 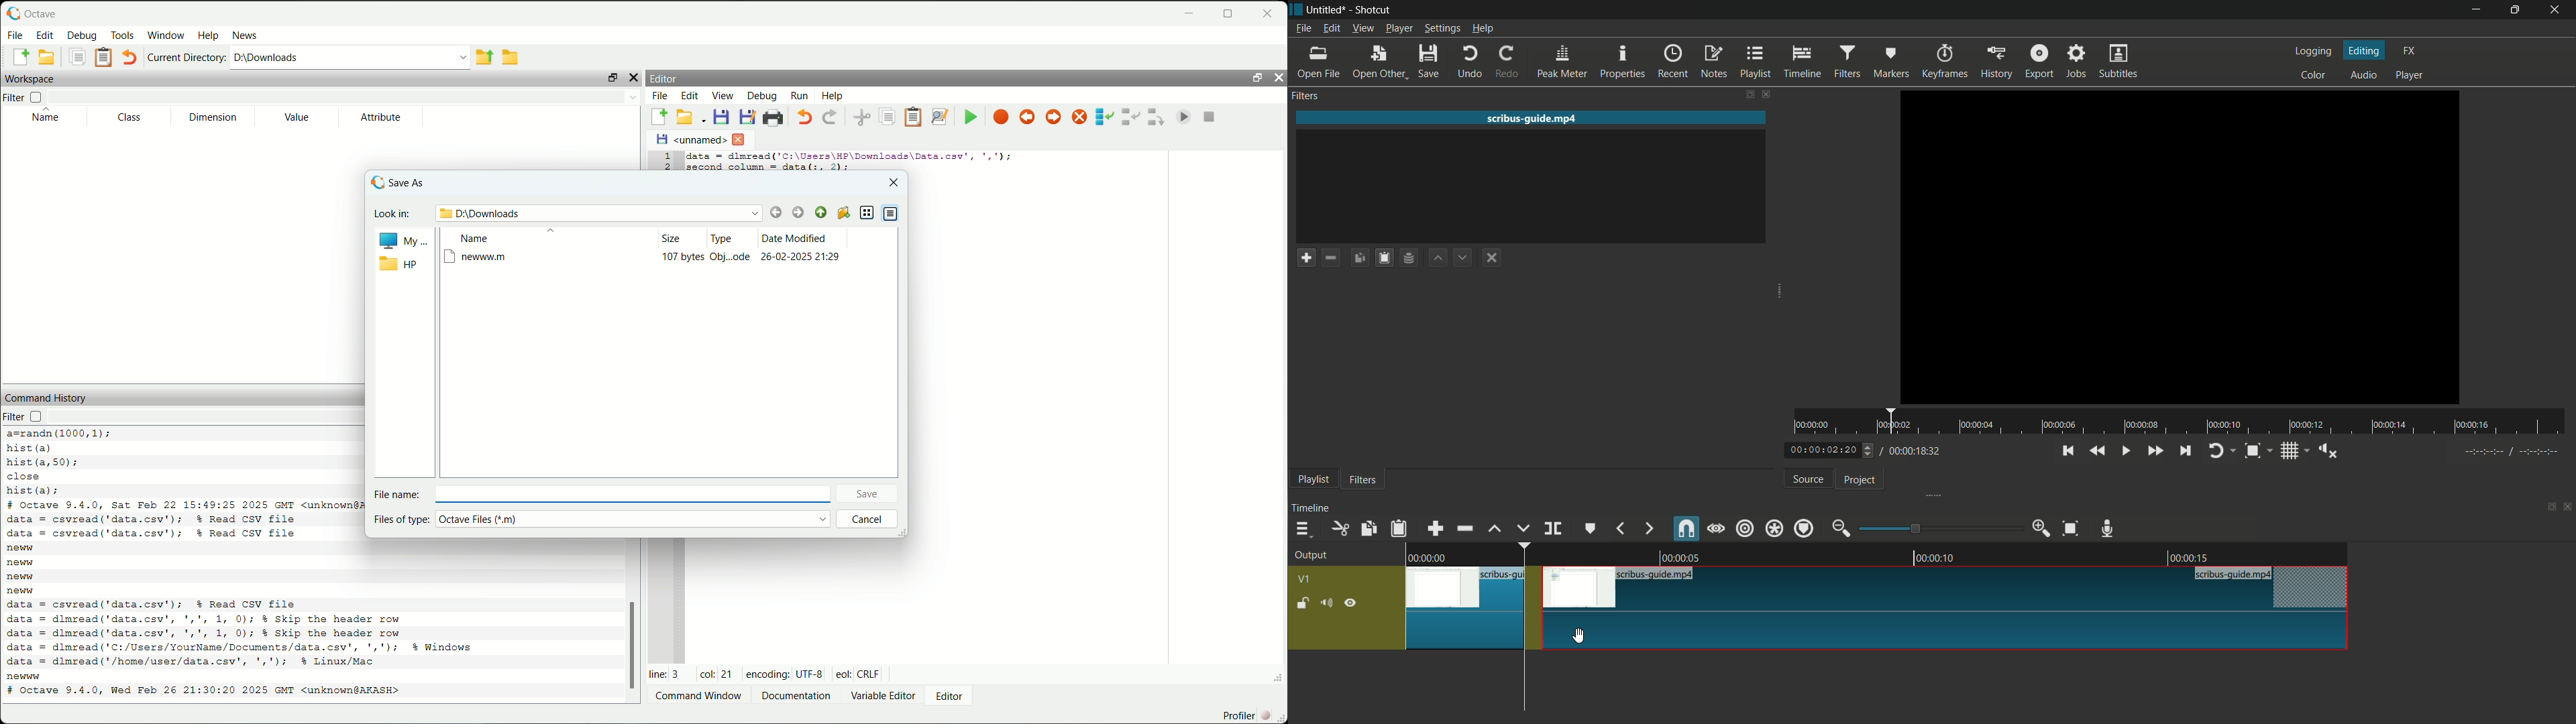 What do you see at coordinates (2156, 450) in the screenshot?
I see `quickly play forward` at bounding box center [2156, 450].